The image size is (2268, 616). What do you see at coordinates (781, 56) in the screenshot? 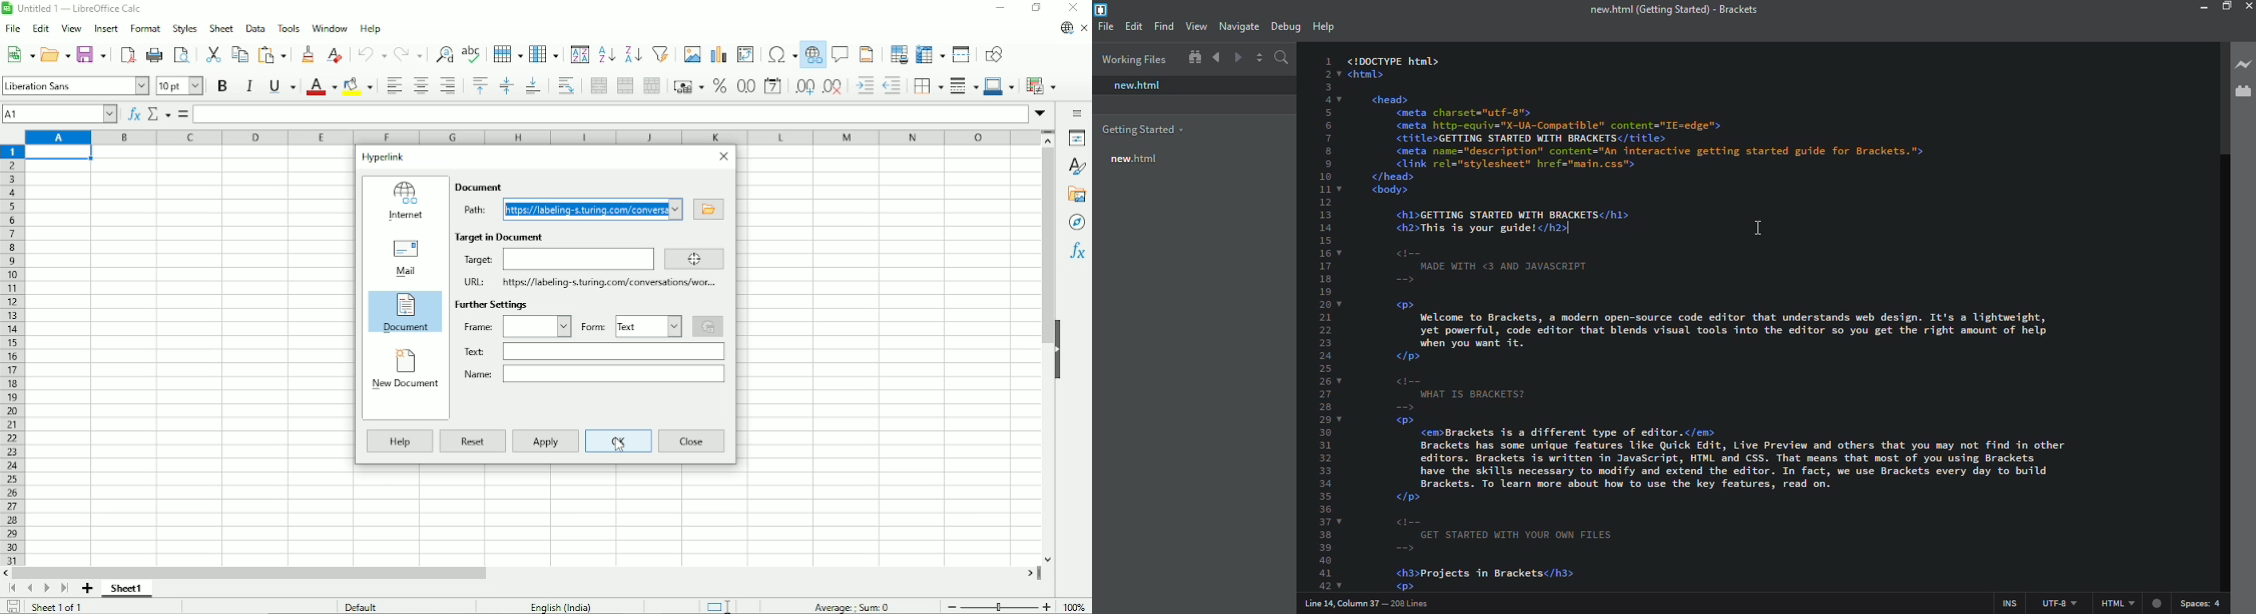
I see `Insert special characters` at bounding box center [781, 56].